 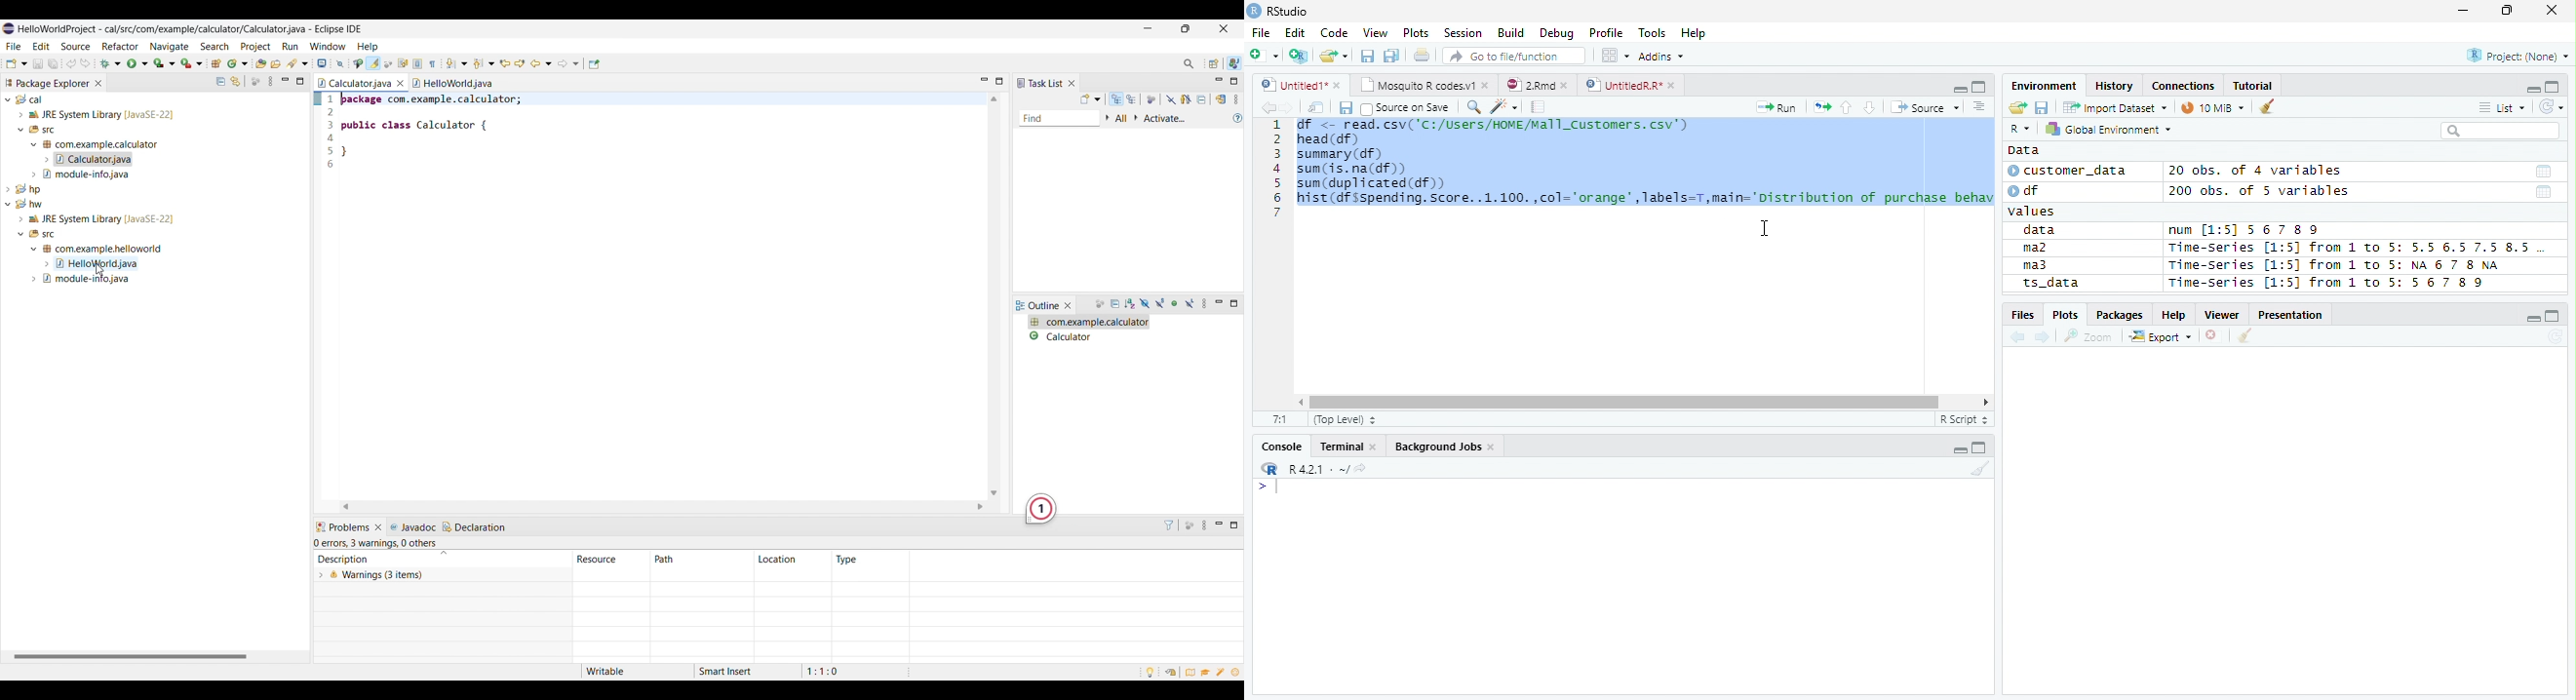 What do you see at coordinates (2065, 314) in the screenshot?
I see `Plots` at bounding box center [2065, 314].